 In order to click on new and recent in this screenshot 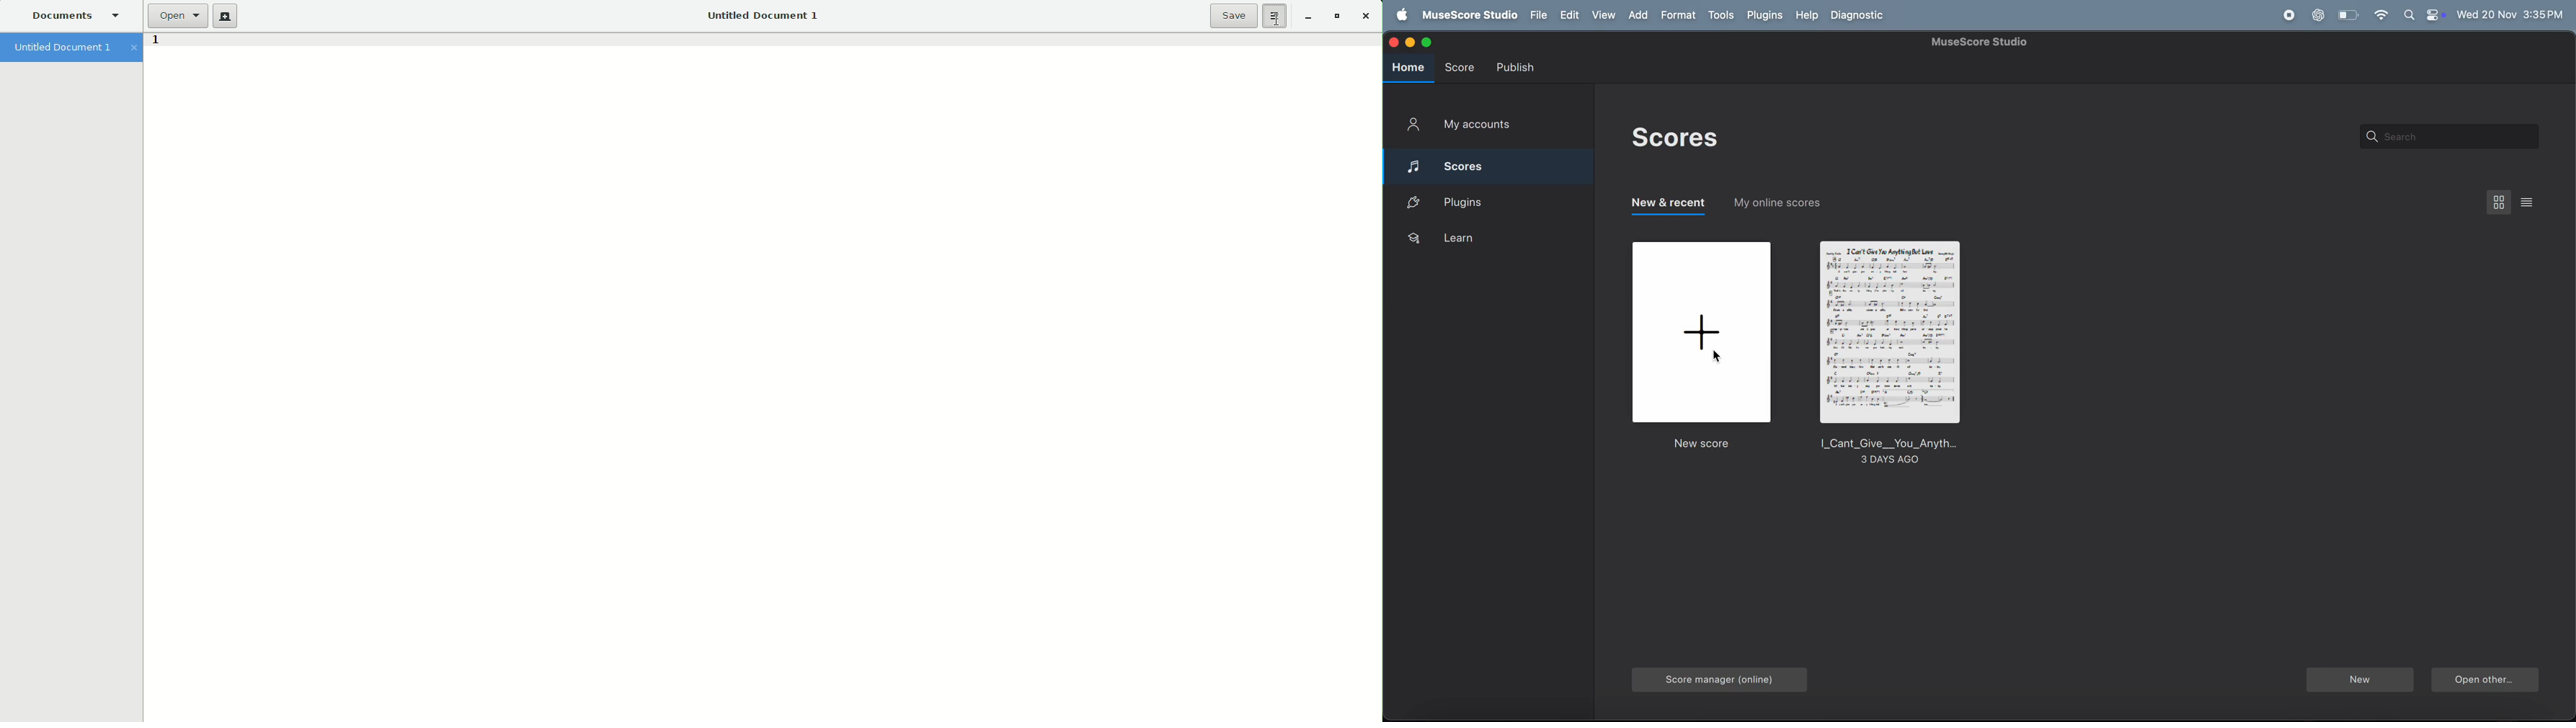, I will do `click(1667, 206)`.